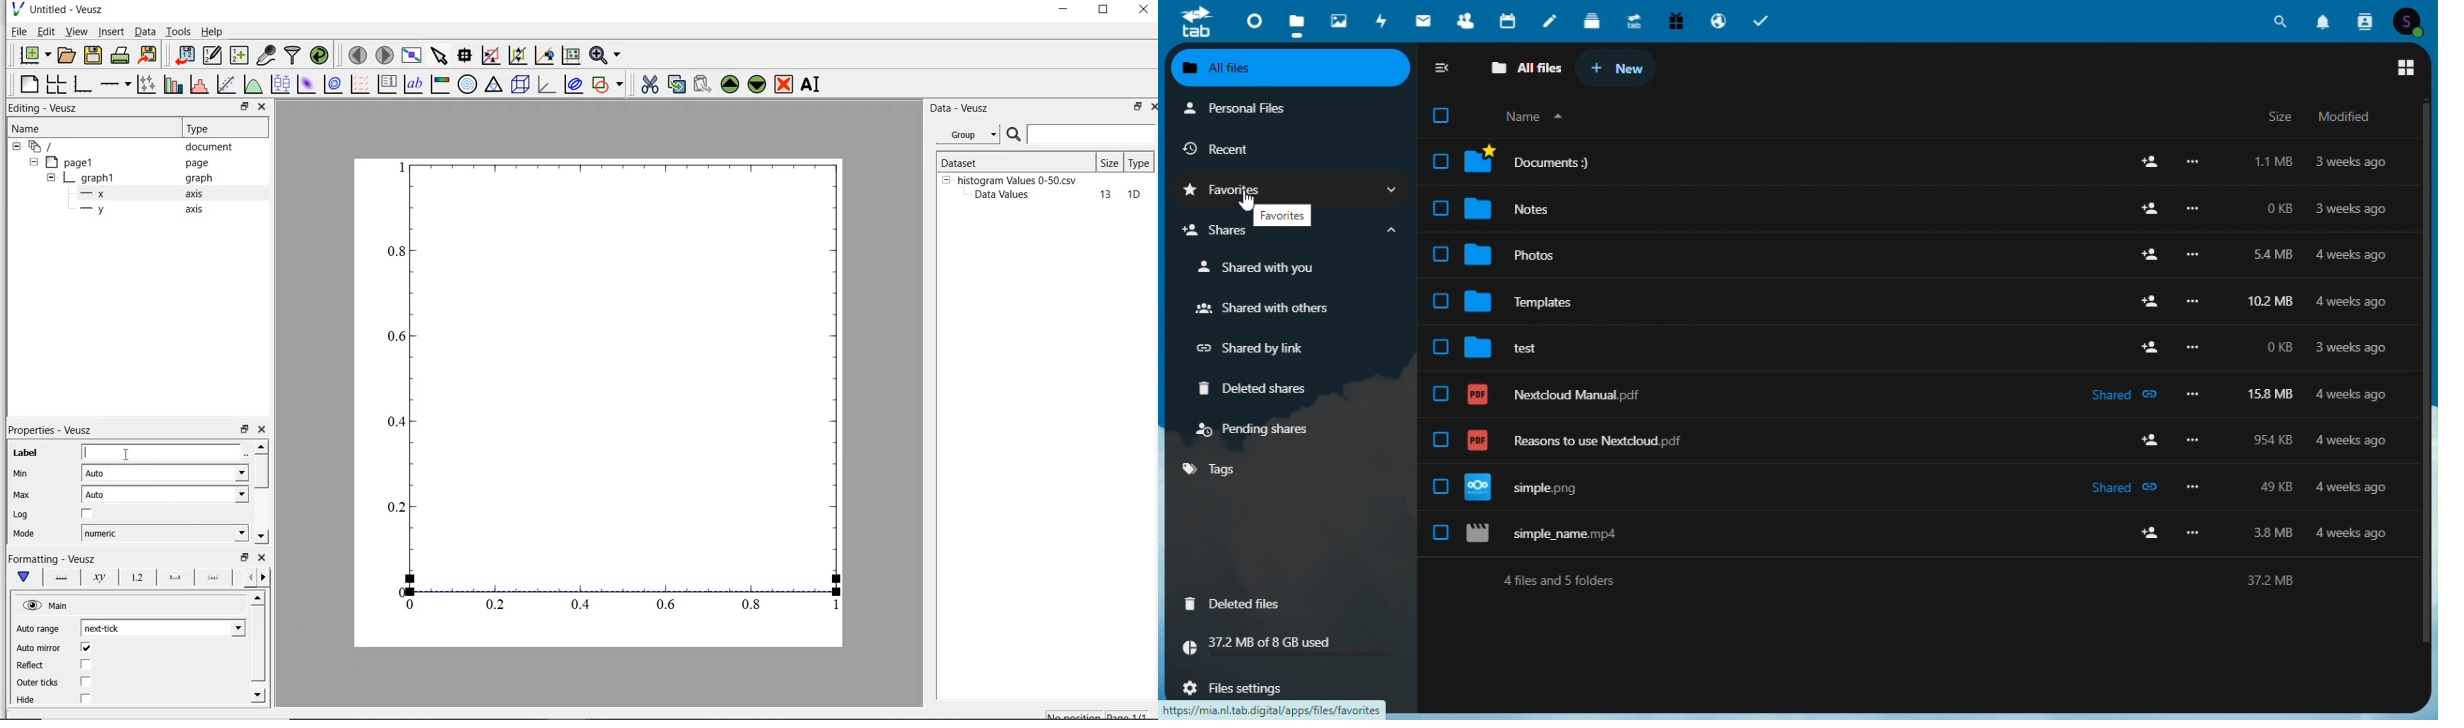 Image resolution: width=2464 pixels, height=728 pixels. Describe the element at coordinates (648, 86) in the screenshot. I see `cut the the selected widget` at that location.